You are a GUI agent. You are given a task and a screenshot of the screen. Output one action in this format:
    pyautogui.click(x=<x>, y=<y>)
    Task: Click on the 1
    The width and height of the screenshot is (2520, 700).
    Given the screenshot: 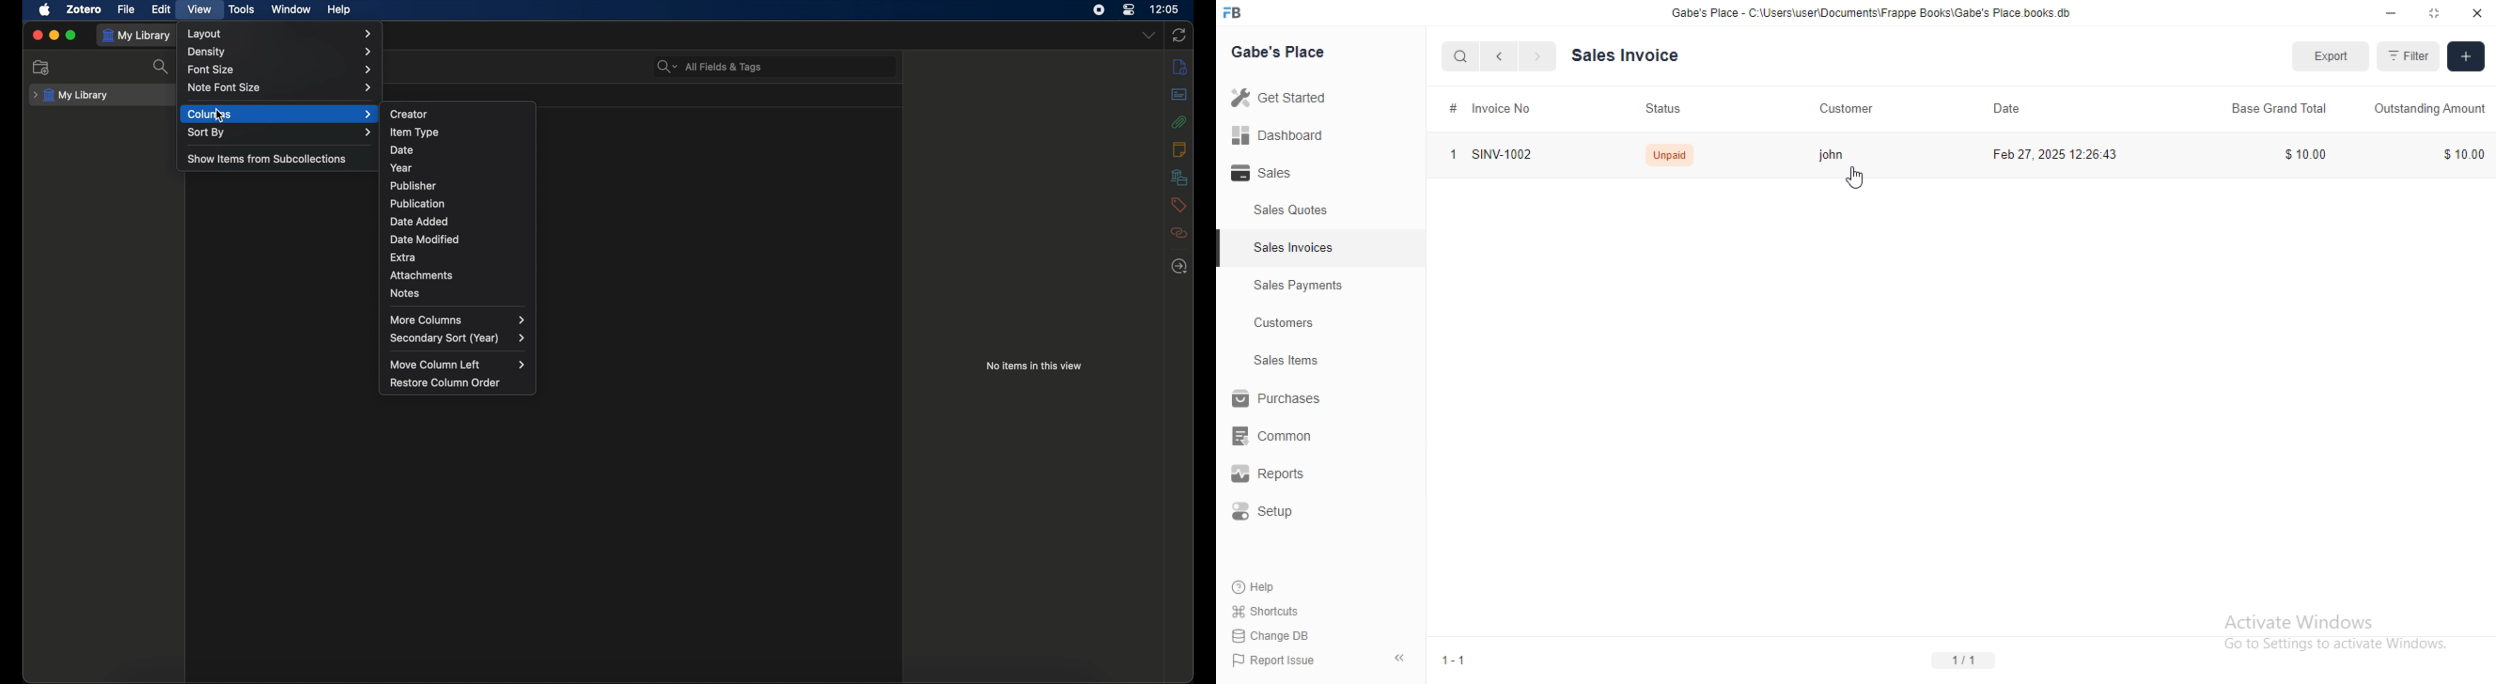 What is the action you would take?
    pyautogui.click(x=1454, y=154)
    